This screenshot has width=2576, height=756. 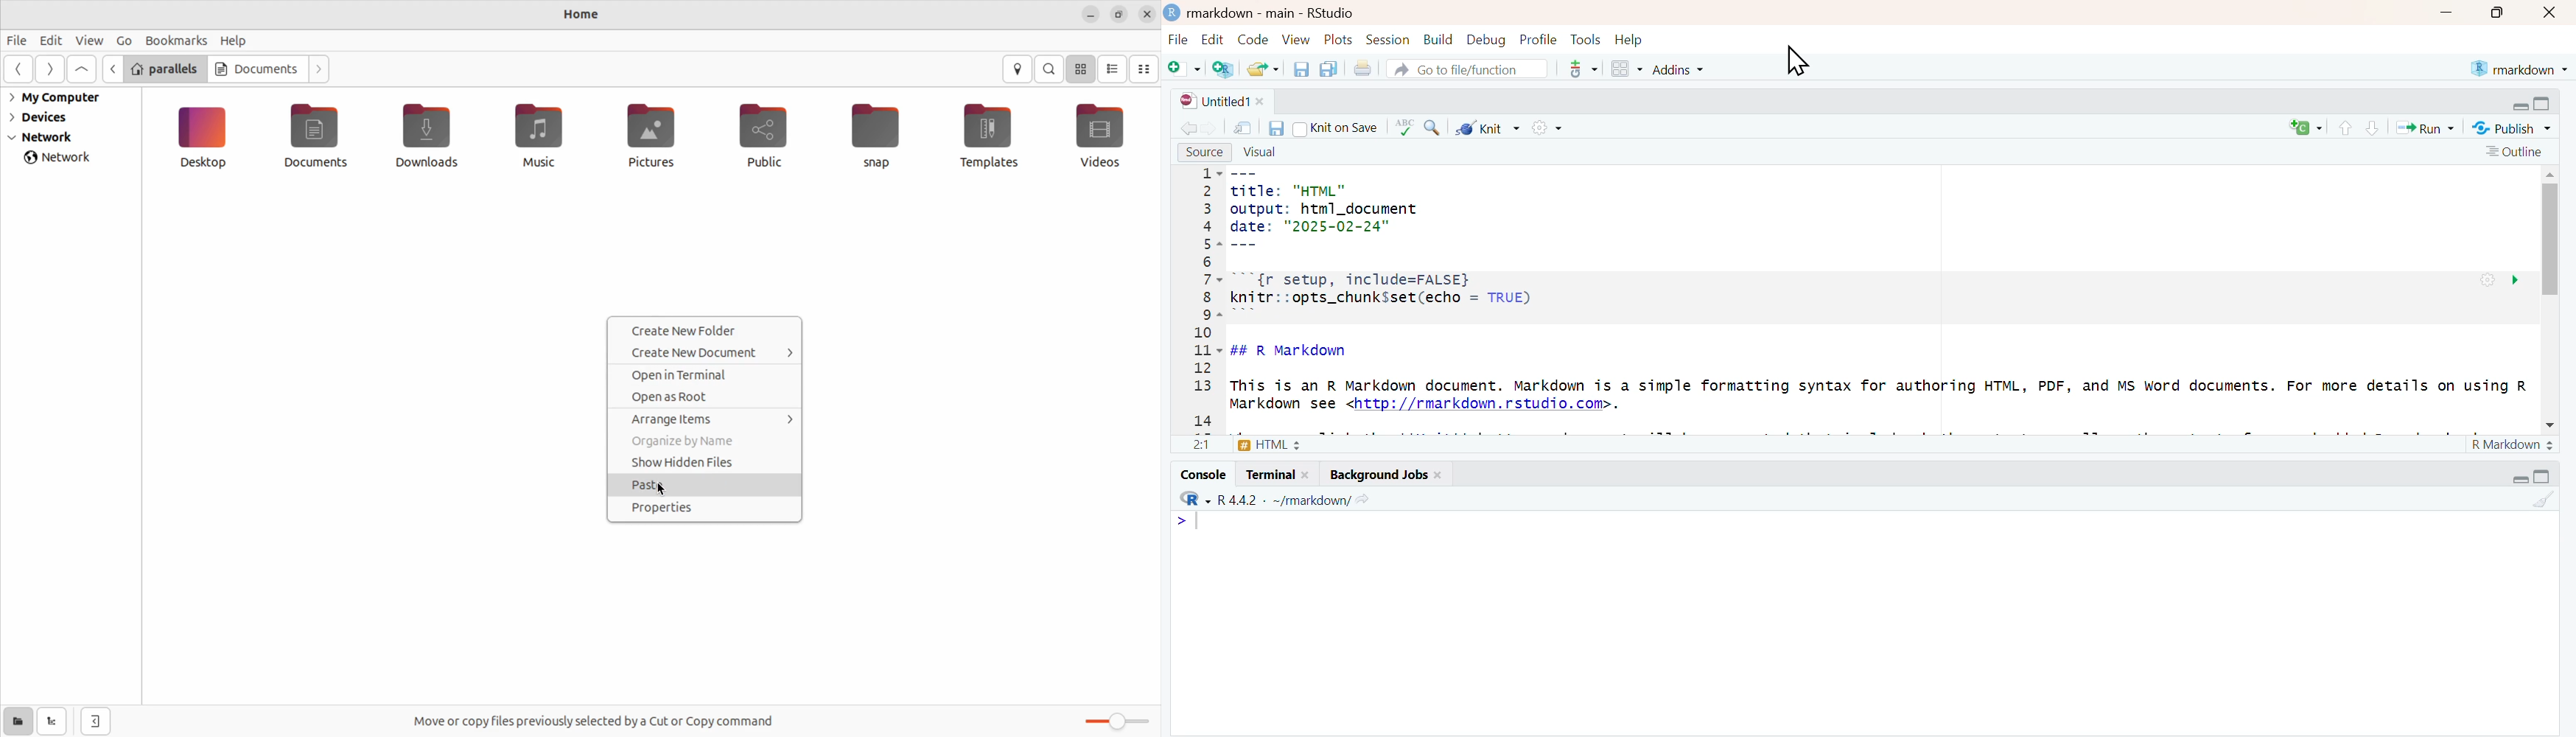 I want to click on publish, so click(x=2512, y=127).